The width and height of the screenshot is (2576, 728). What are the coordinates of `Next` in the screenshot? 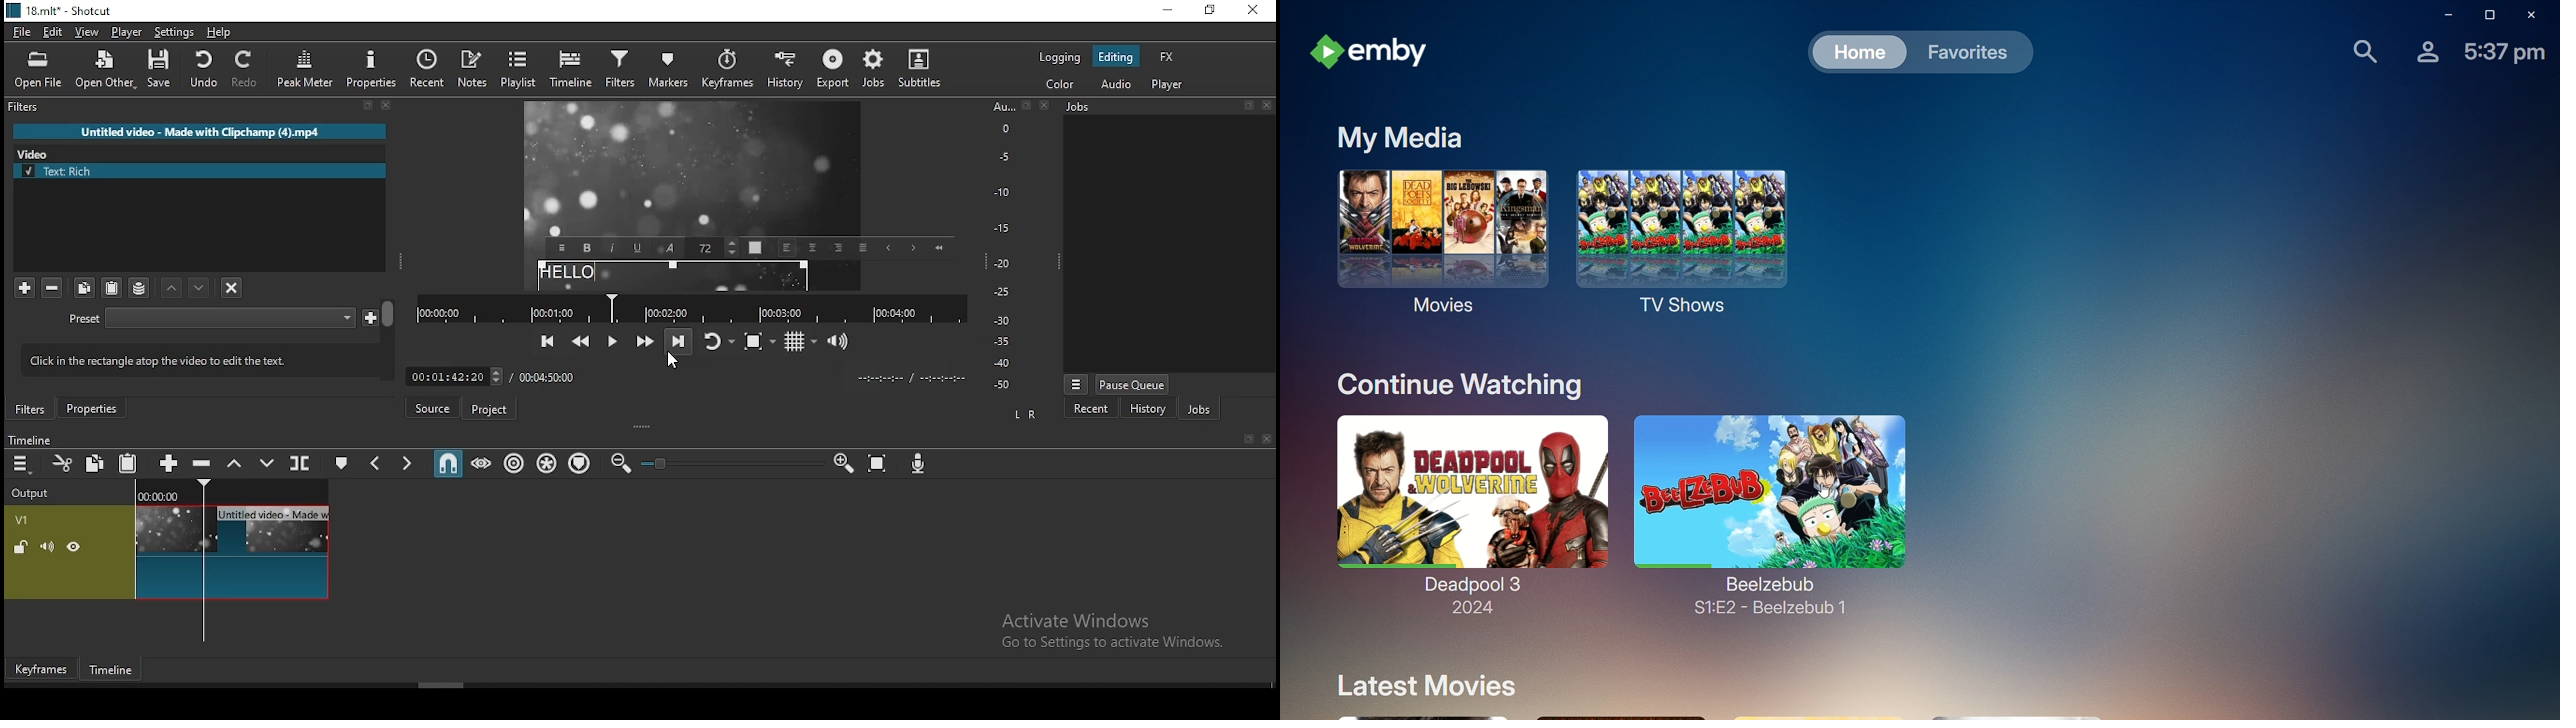 It's located at (912, 248).